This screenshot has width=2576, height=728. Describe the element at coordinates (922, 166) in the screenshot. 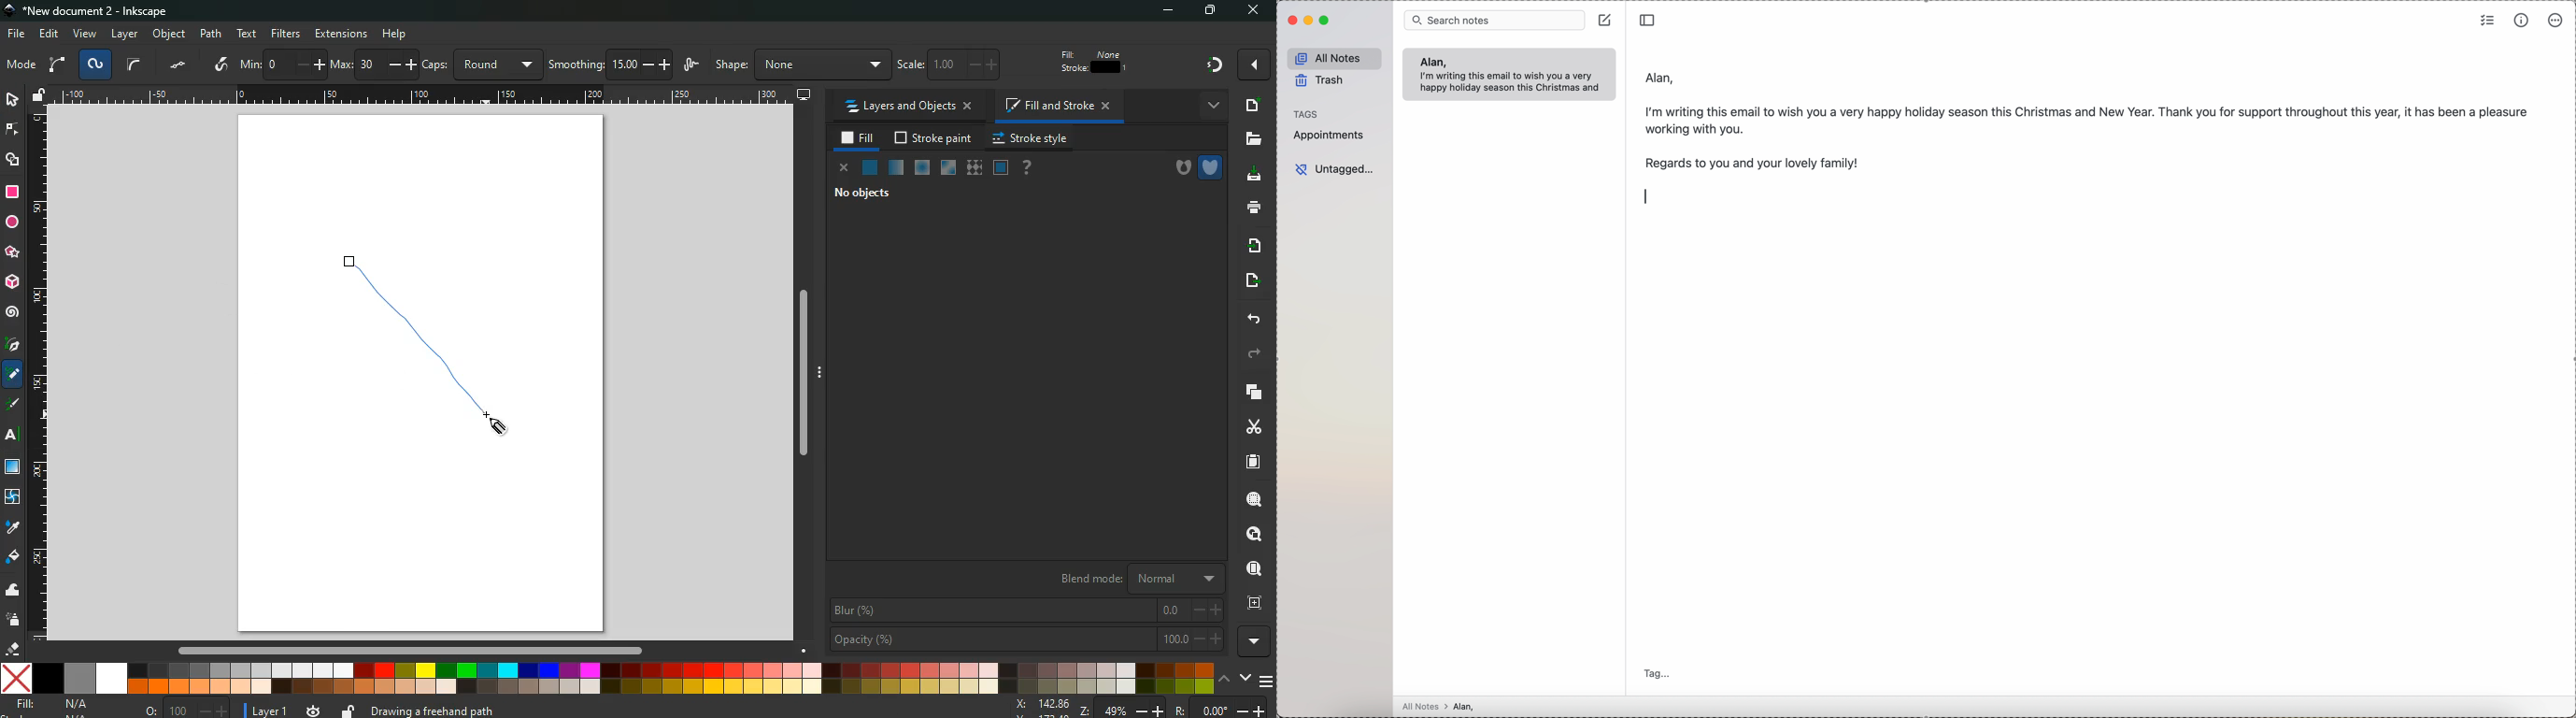

I see `ice` at that location.